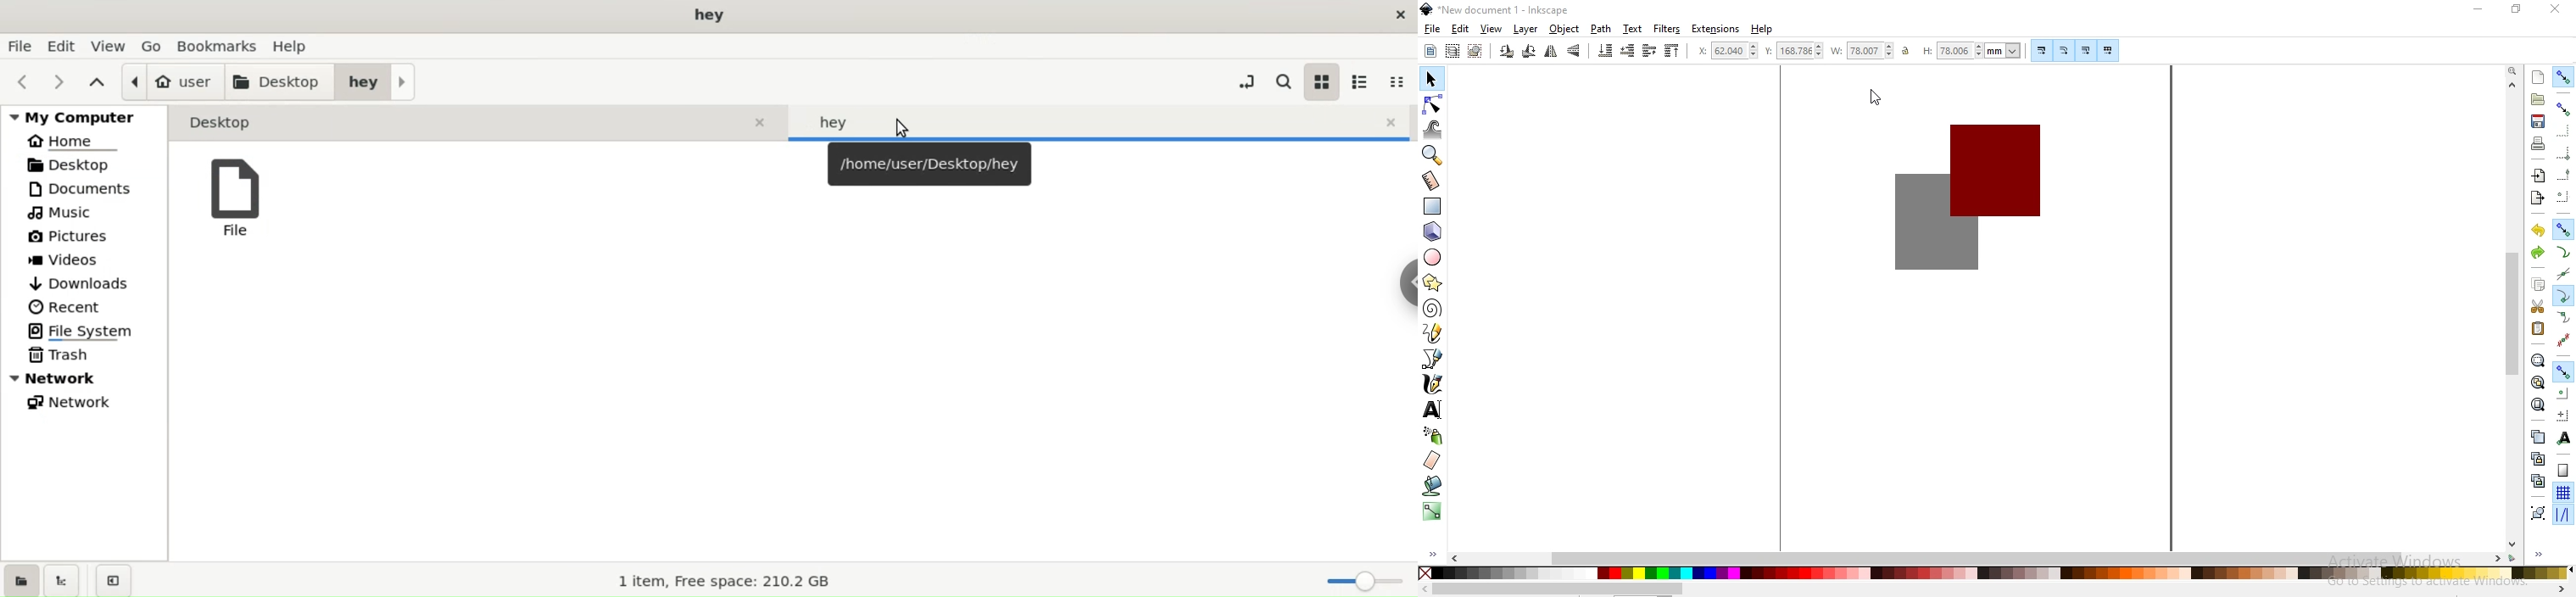 This screenshot has height=616, width=2576. What do you see at coordinates (1492, 30) in the screenshot?
I see `view` at bounding box center [1492, 30].